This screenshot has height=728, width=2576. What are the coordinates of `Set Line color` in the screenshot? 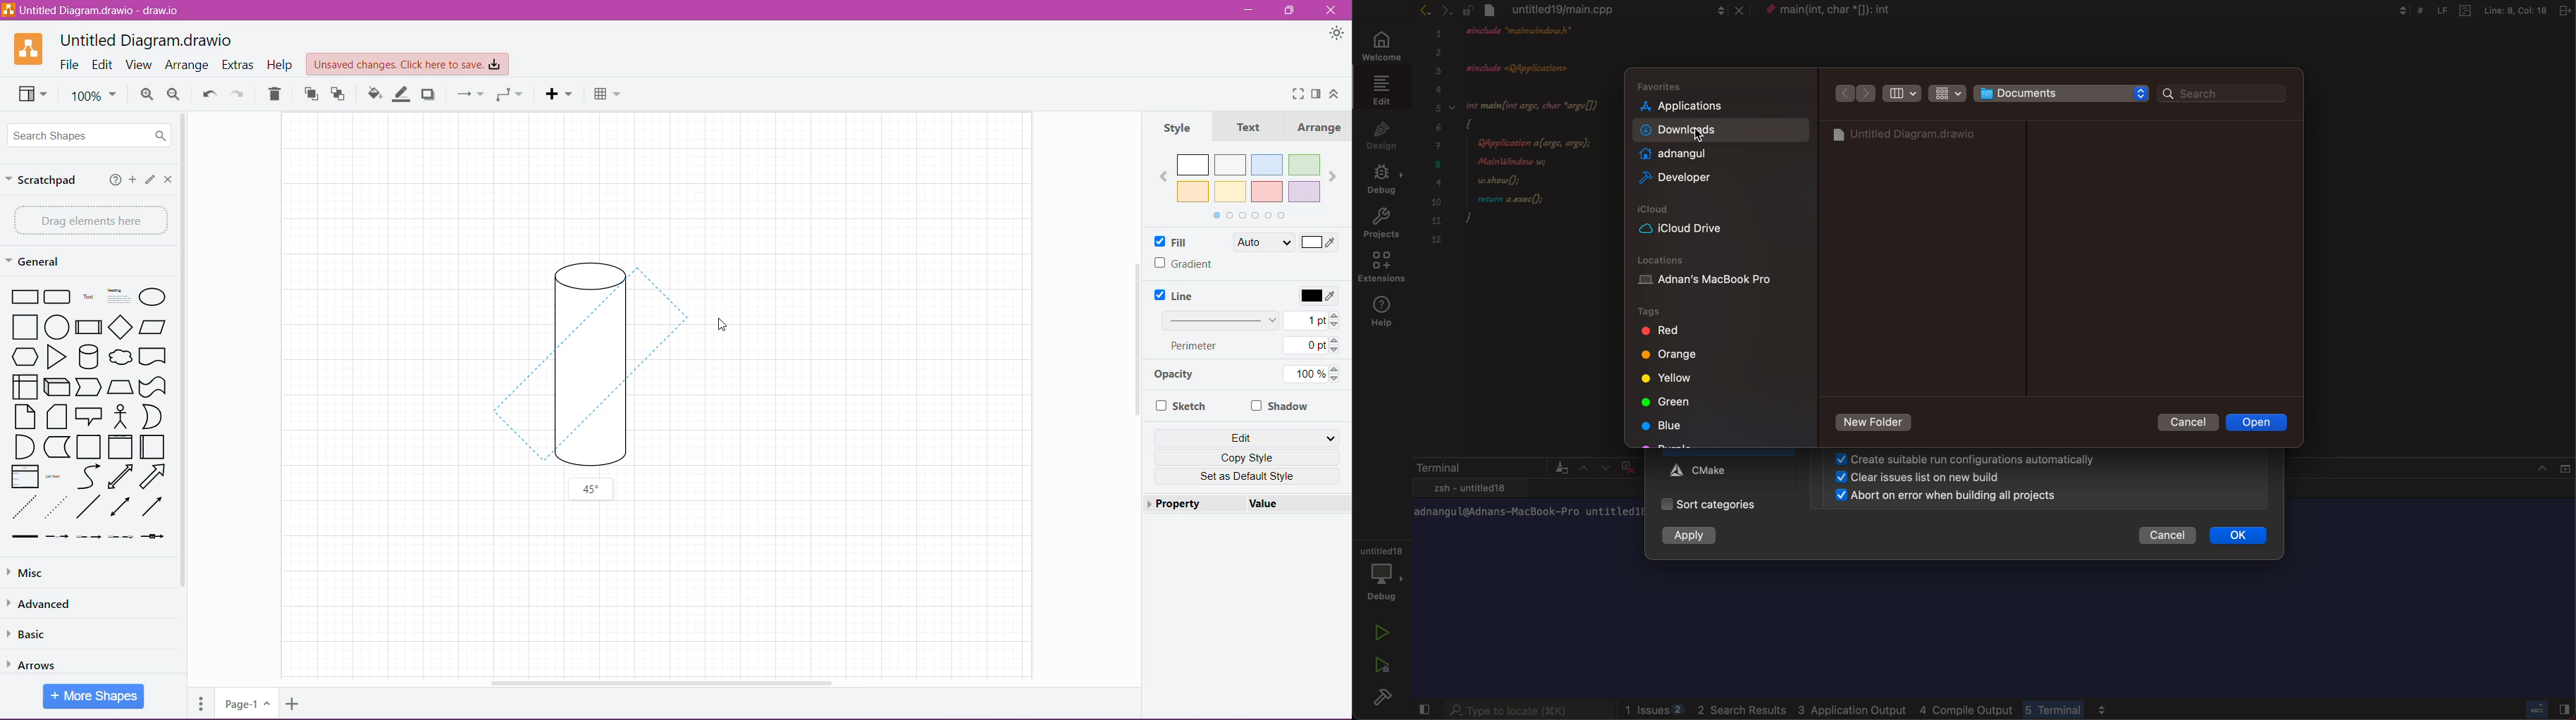 It's located at (1317, 294).